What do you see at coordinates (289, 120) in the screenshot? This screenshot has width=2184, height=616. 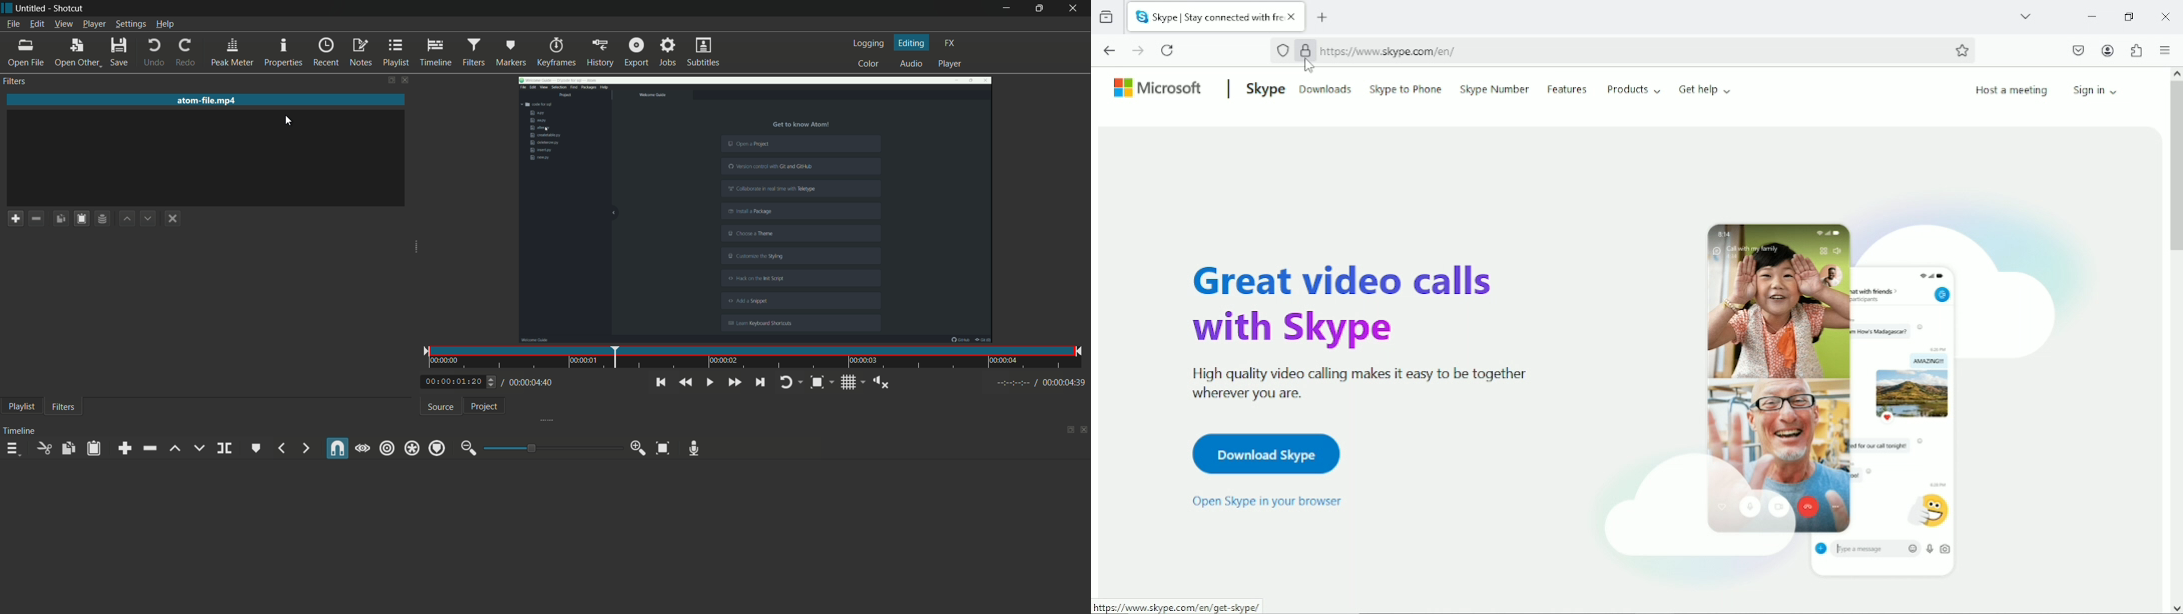 I see `cursor` at bounding box center [289, 120].